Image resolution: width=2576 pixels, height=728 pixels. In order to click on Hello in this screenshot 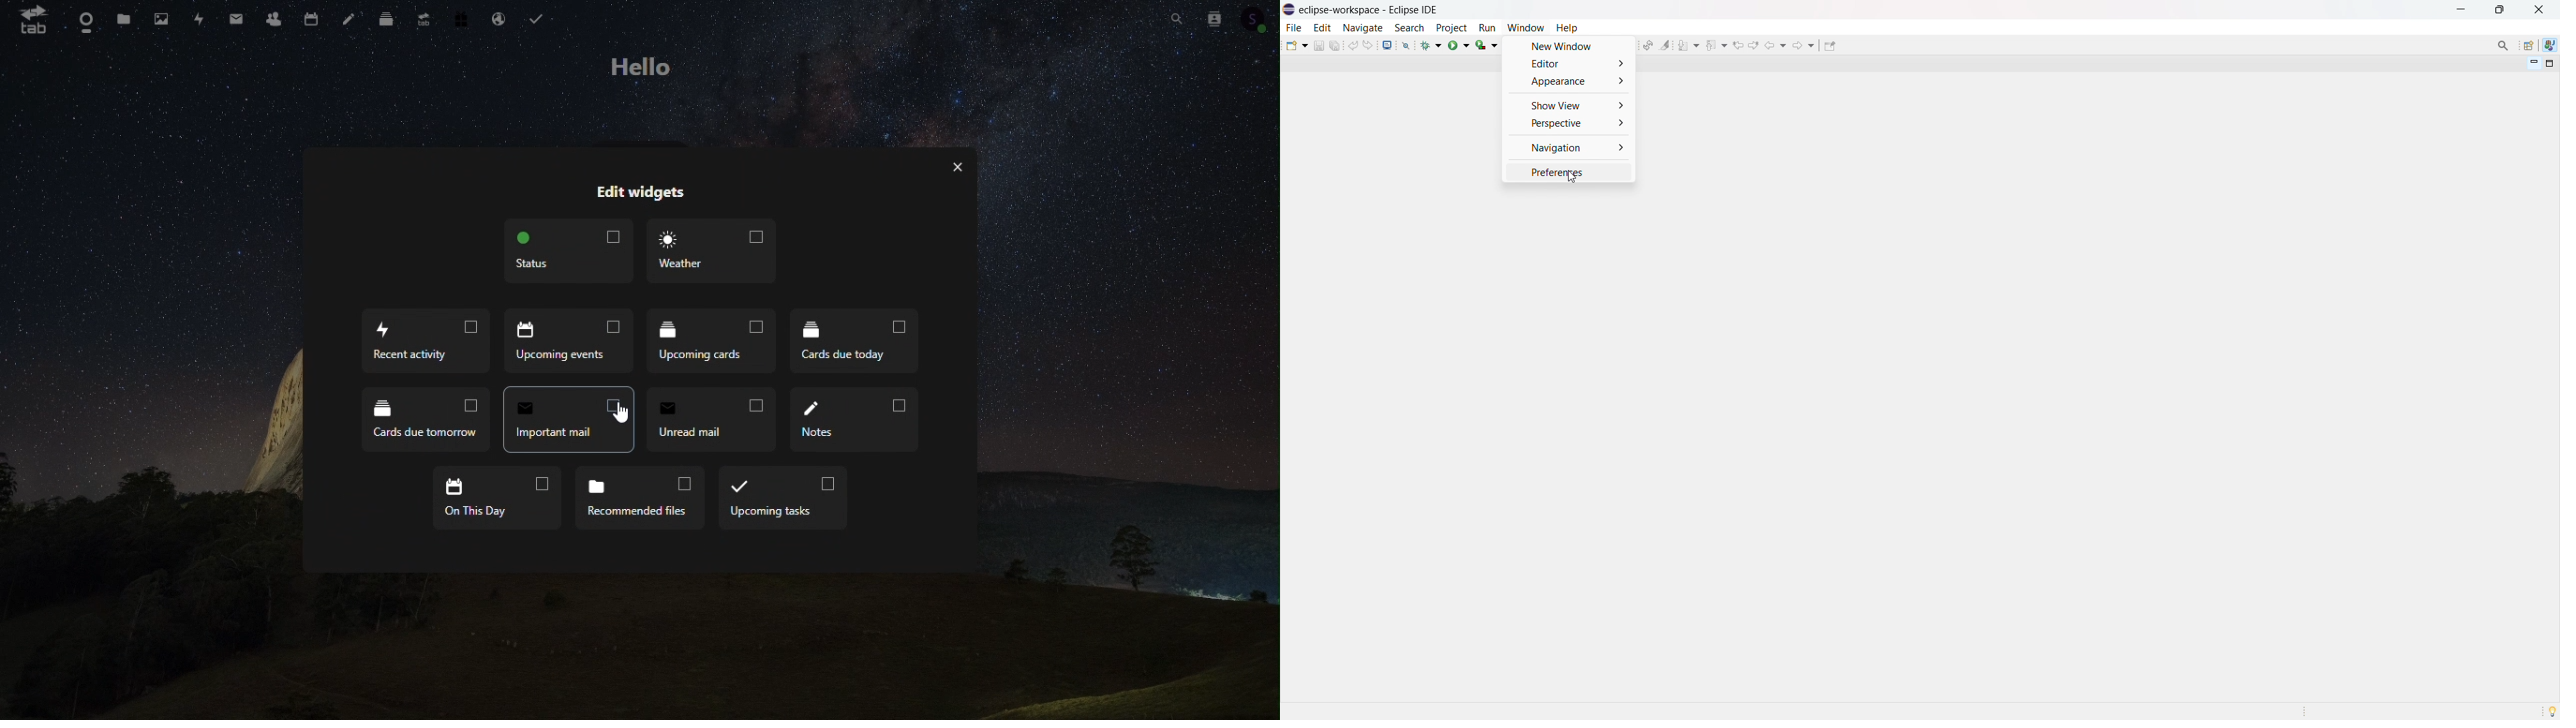, I will do `click(640, 66)`.